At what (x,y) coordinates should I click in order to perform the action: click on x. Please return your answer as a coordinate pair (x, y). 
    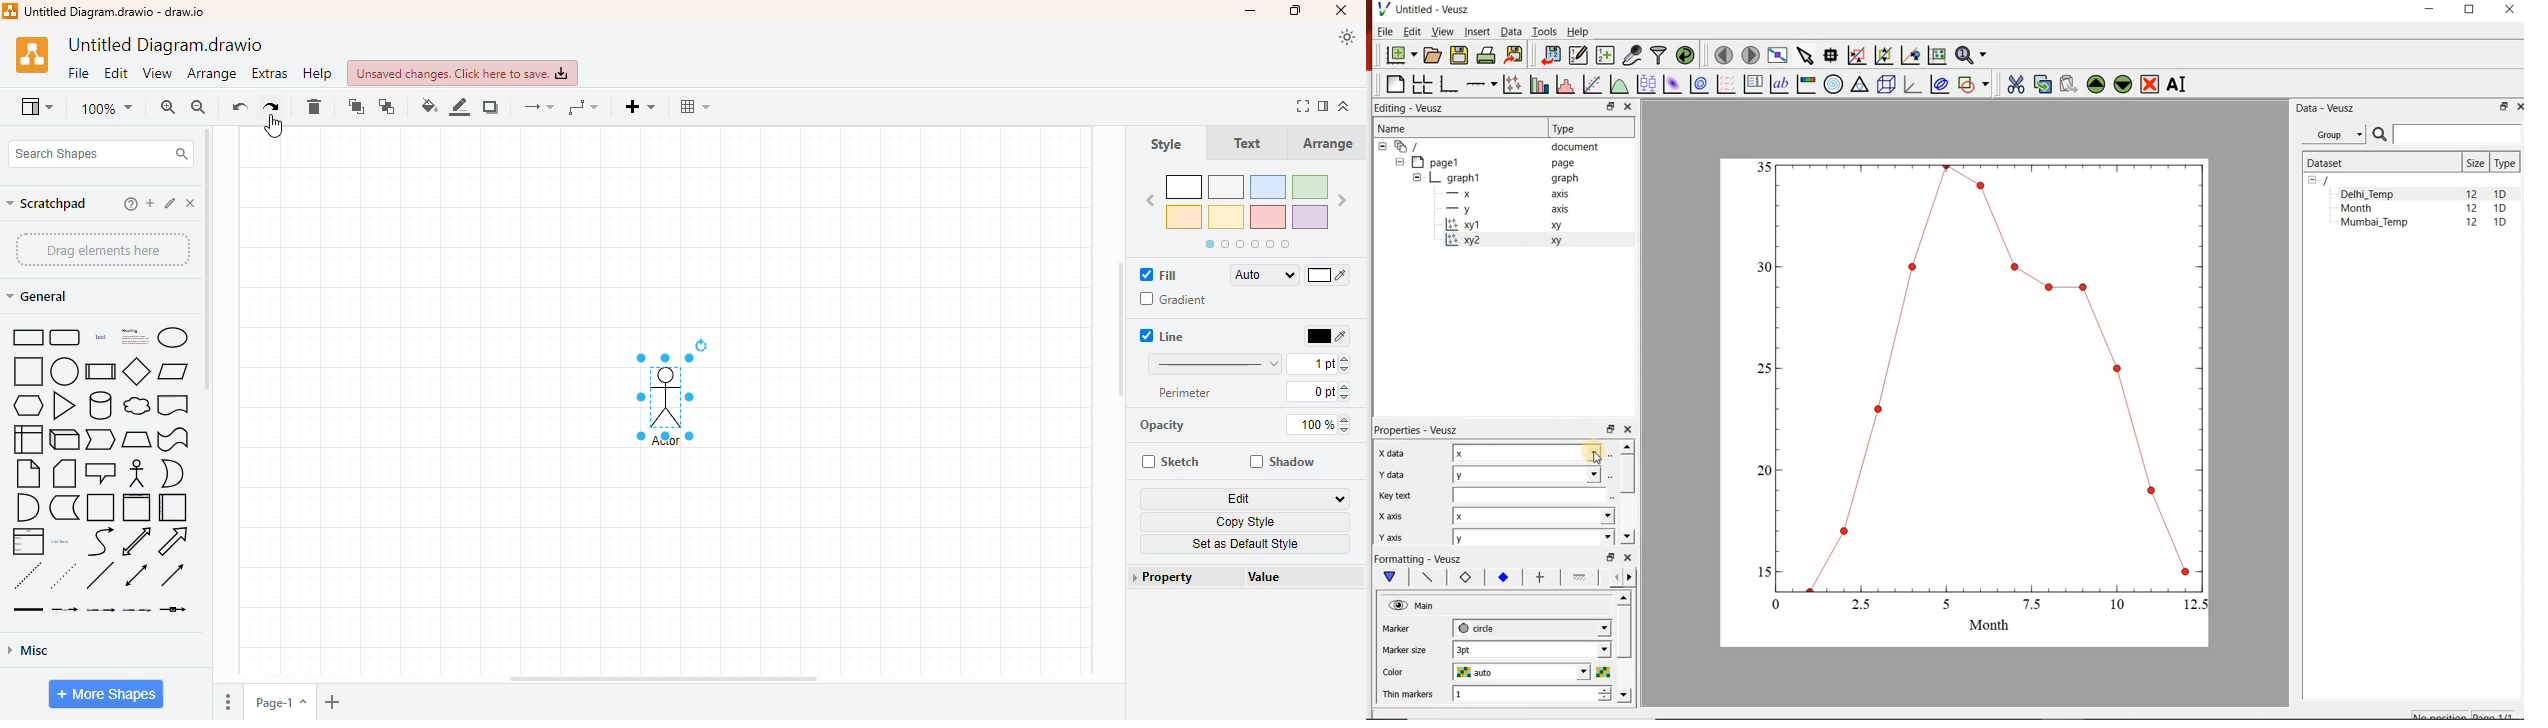
    Looking at the image, I should click on (1534, 515).